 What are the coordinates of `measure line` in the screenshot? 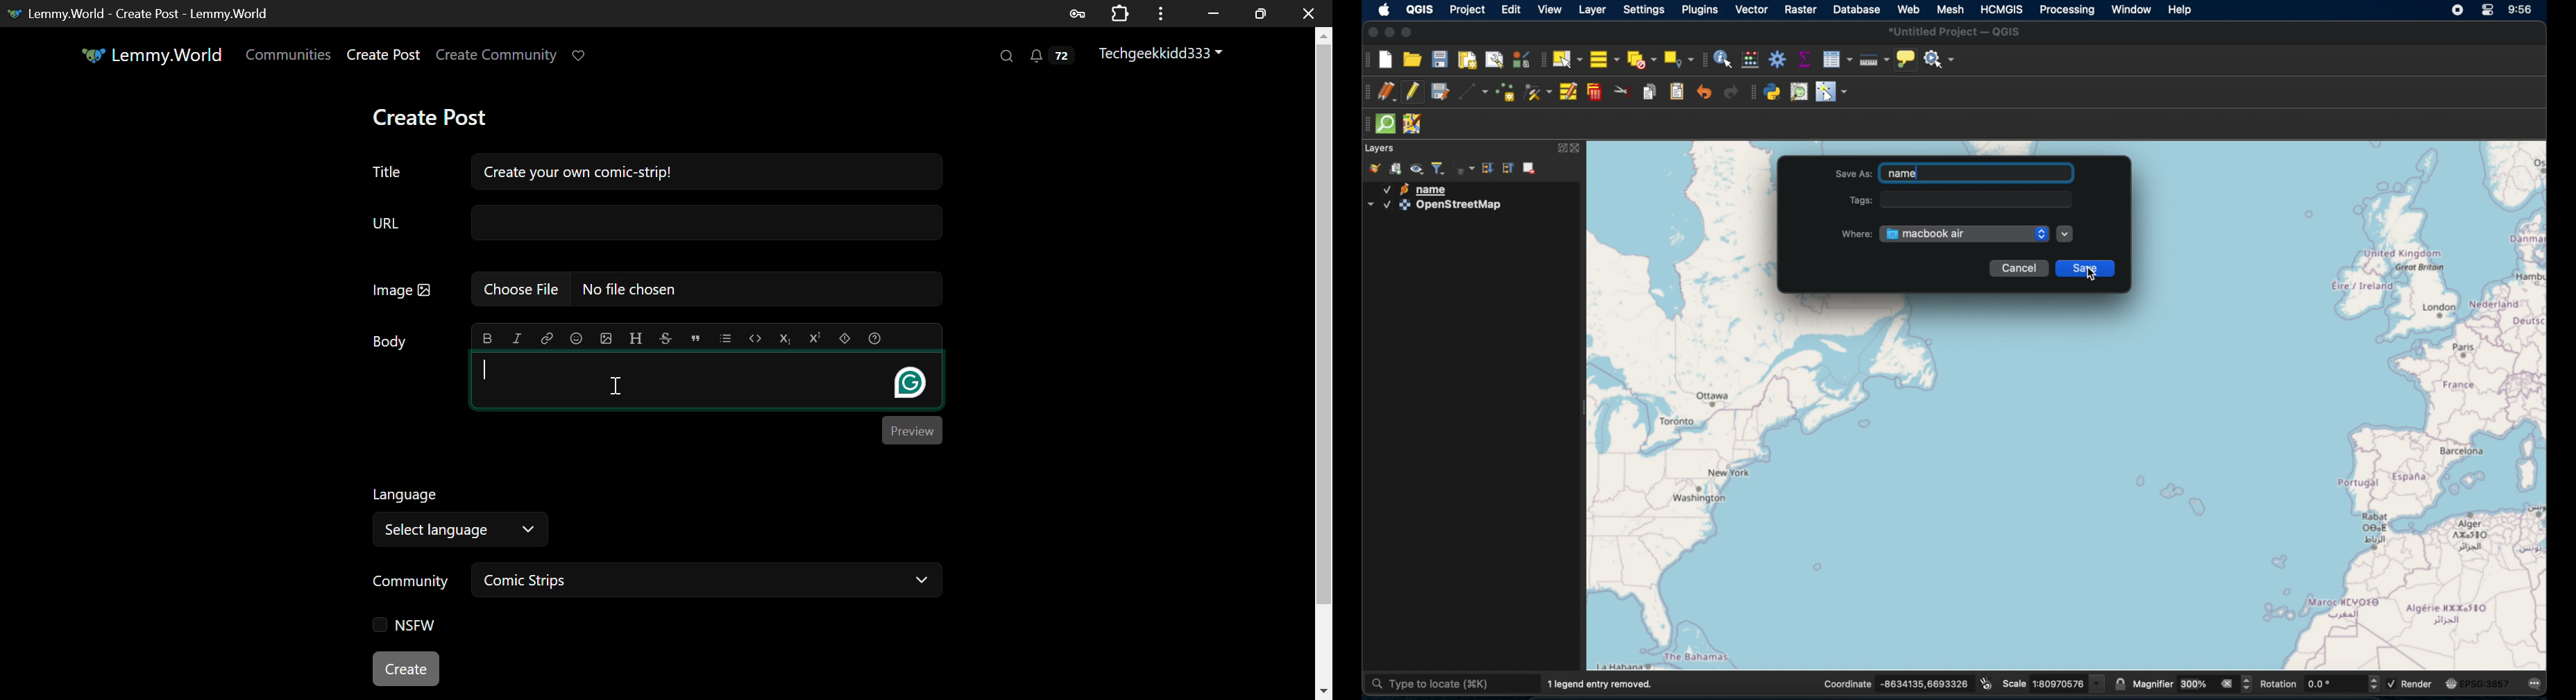 It's located at (1875, 59).